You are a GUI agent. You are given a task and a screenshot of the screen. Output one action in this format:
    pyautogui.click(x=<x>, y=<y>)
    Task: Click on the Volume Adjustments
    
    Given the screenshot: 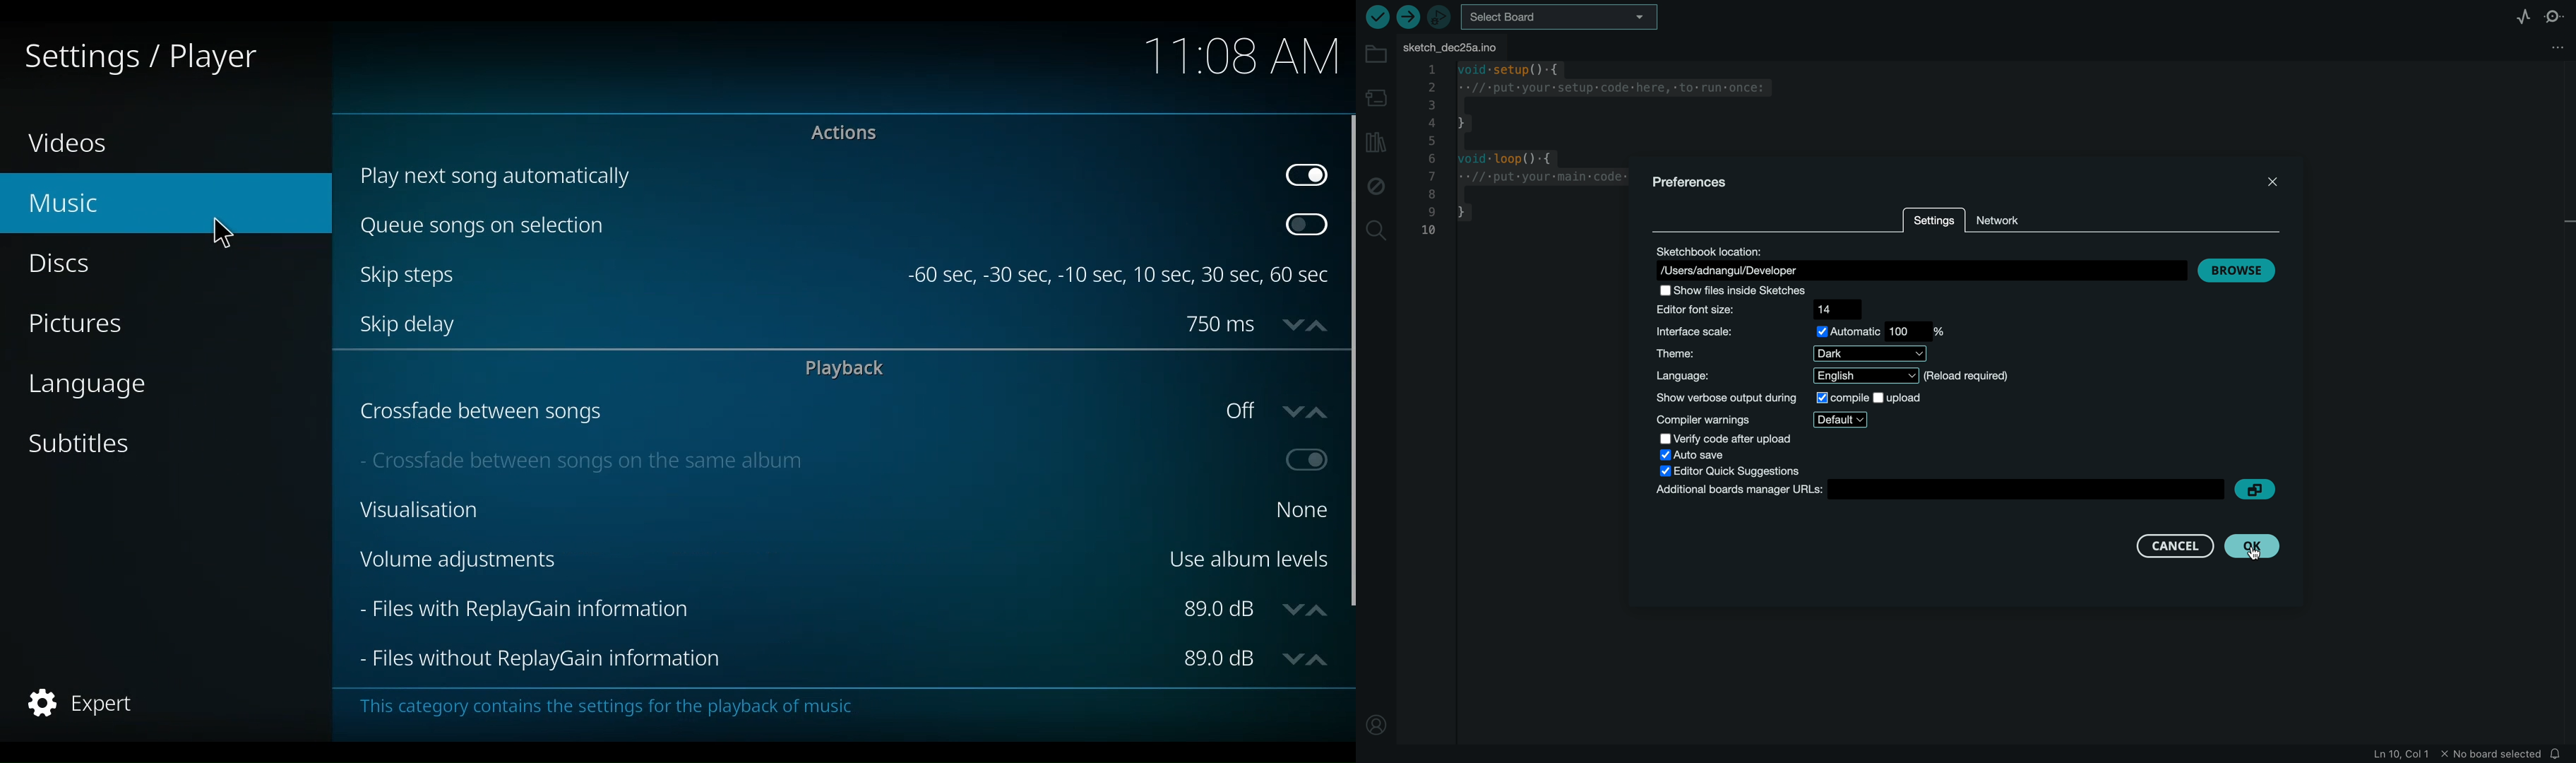 What is the action you would take?
    pyautogui.click(x=749, y=561)
    